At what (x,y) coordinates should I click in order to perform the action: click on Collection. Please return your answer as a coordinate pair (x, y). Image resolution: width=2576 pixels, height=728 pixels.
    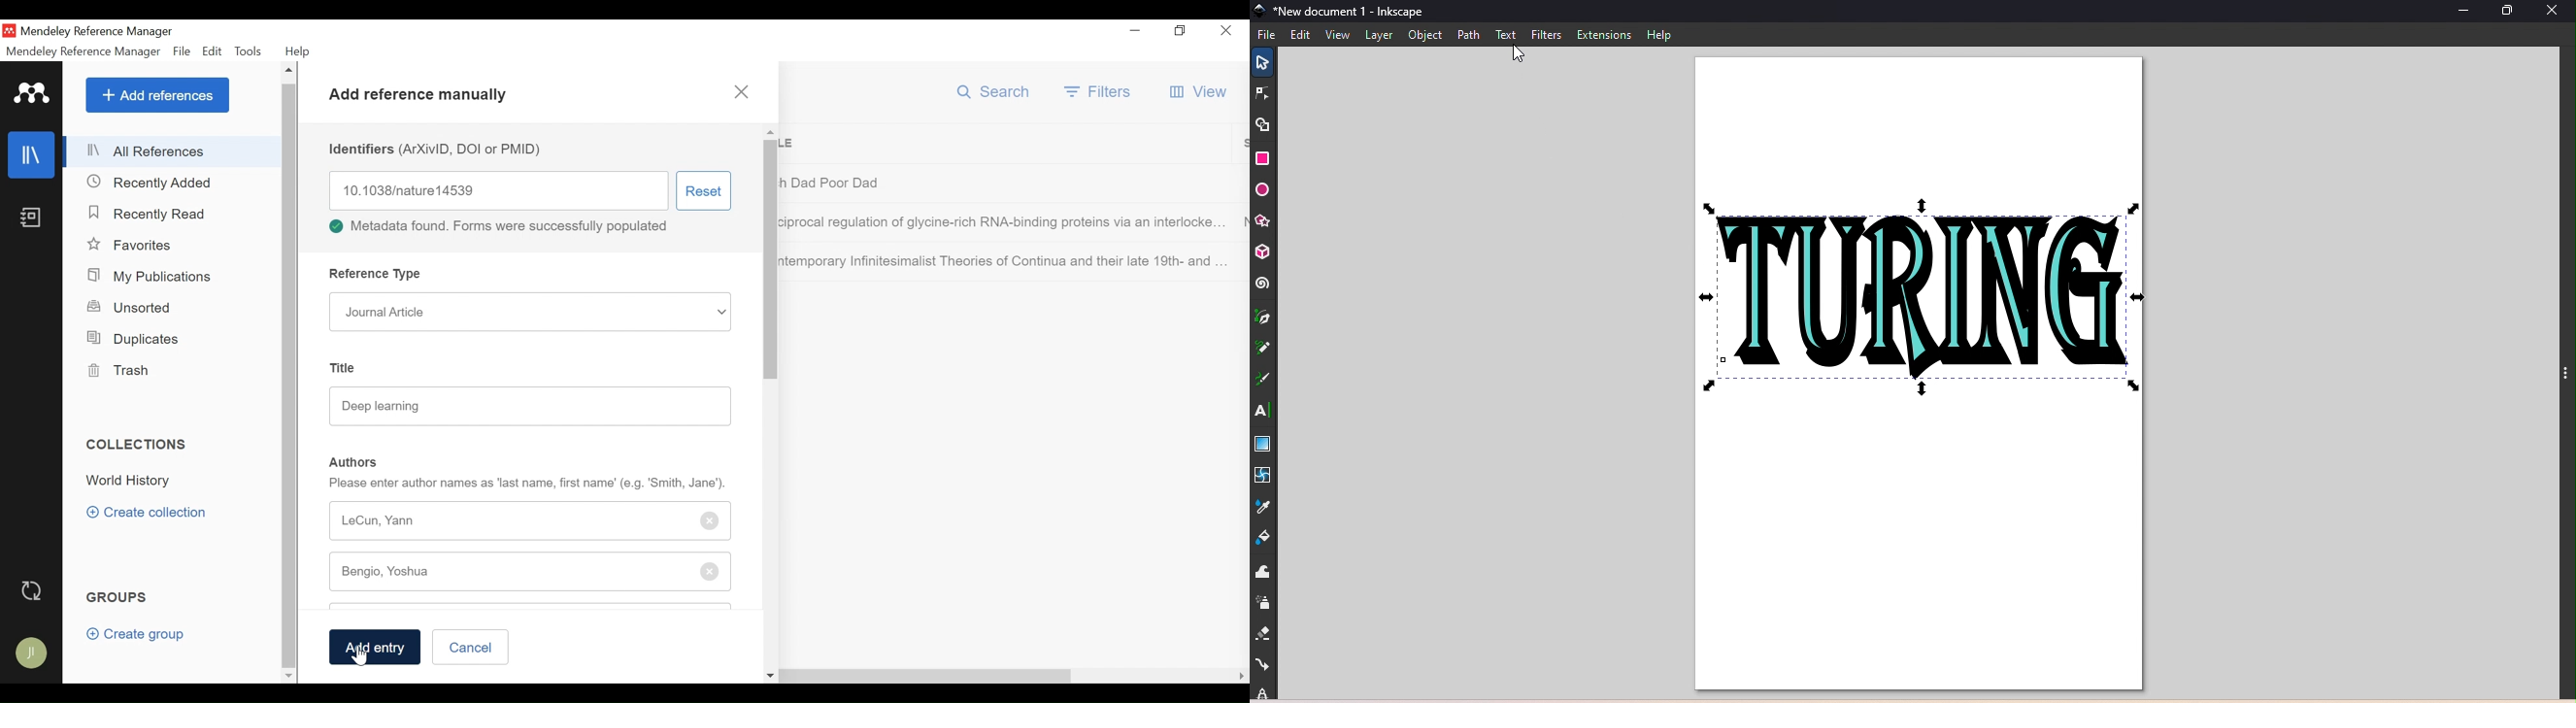
    Looking at the image, I should click on (178, 482).